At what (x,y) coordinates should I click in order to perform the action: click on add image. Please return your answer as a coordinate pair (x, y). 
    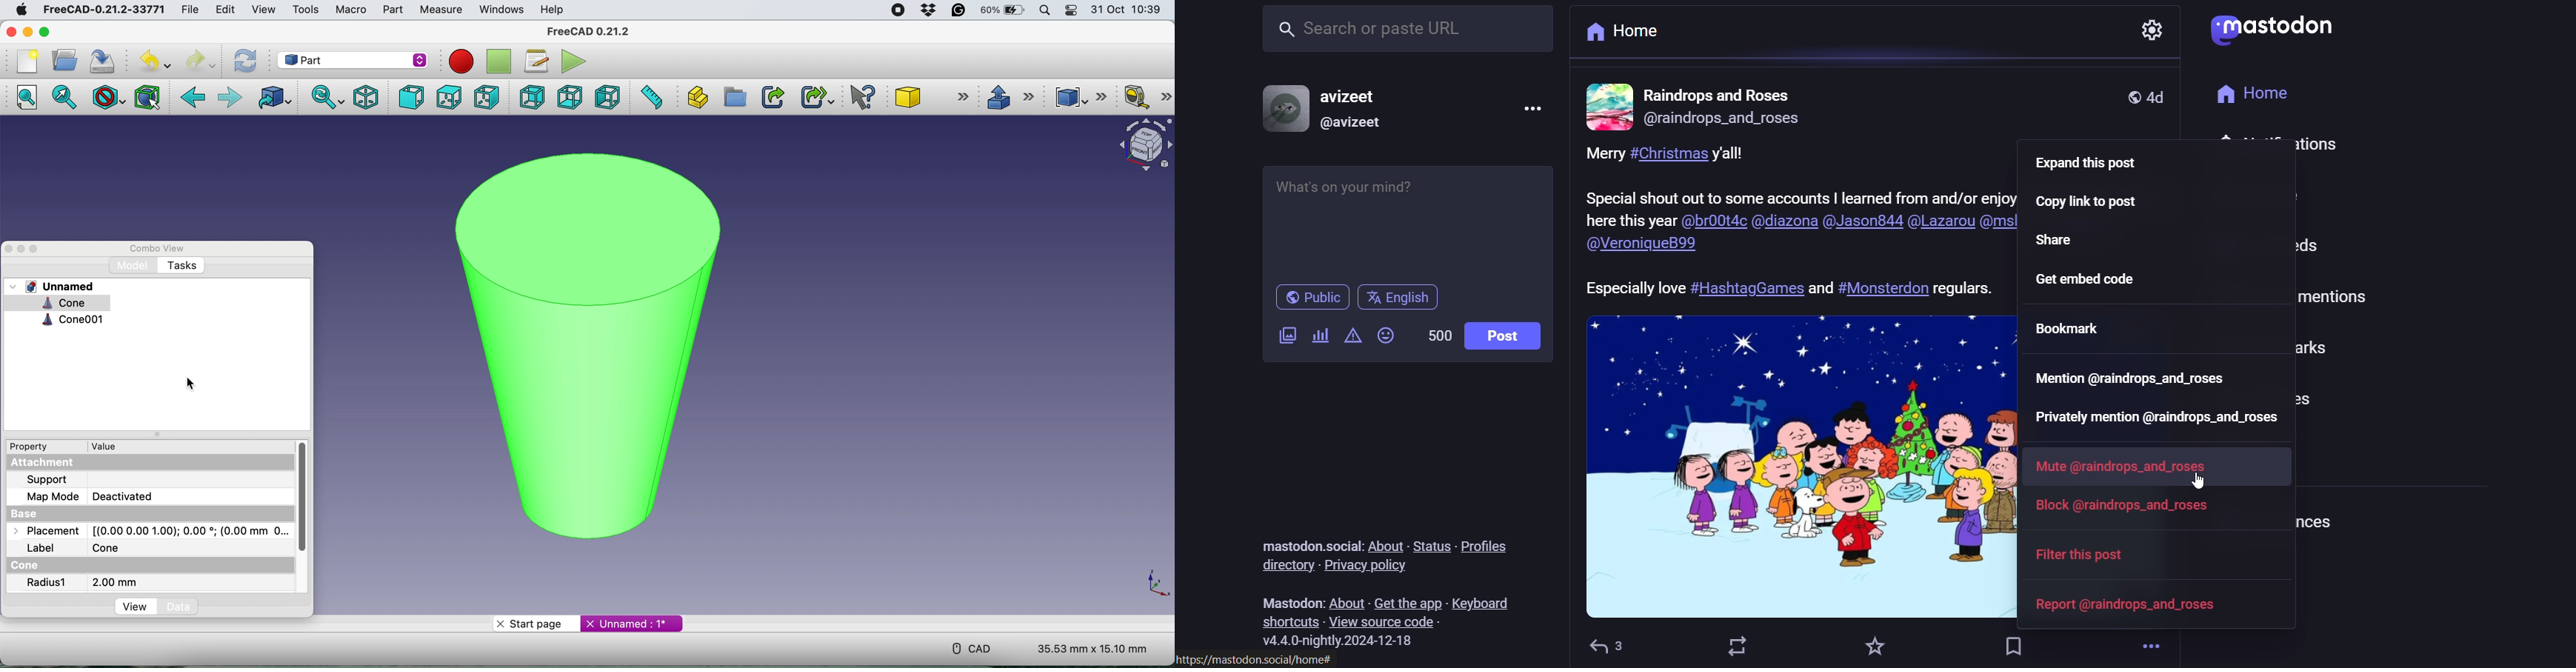
    Looking at the image, I should click on (1284, 336).